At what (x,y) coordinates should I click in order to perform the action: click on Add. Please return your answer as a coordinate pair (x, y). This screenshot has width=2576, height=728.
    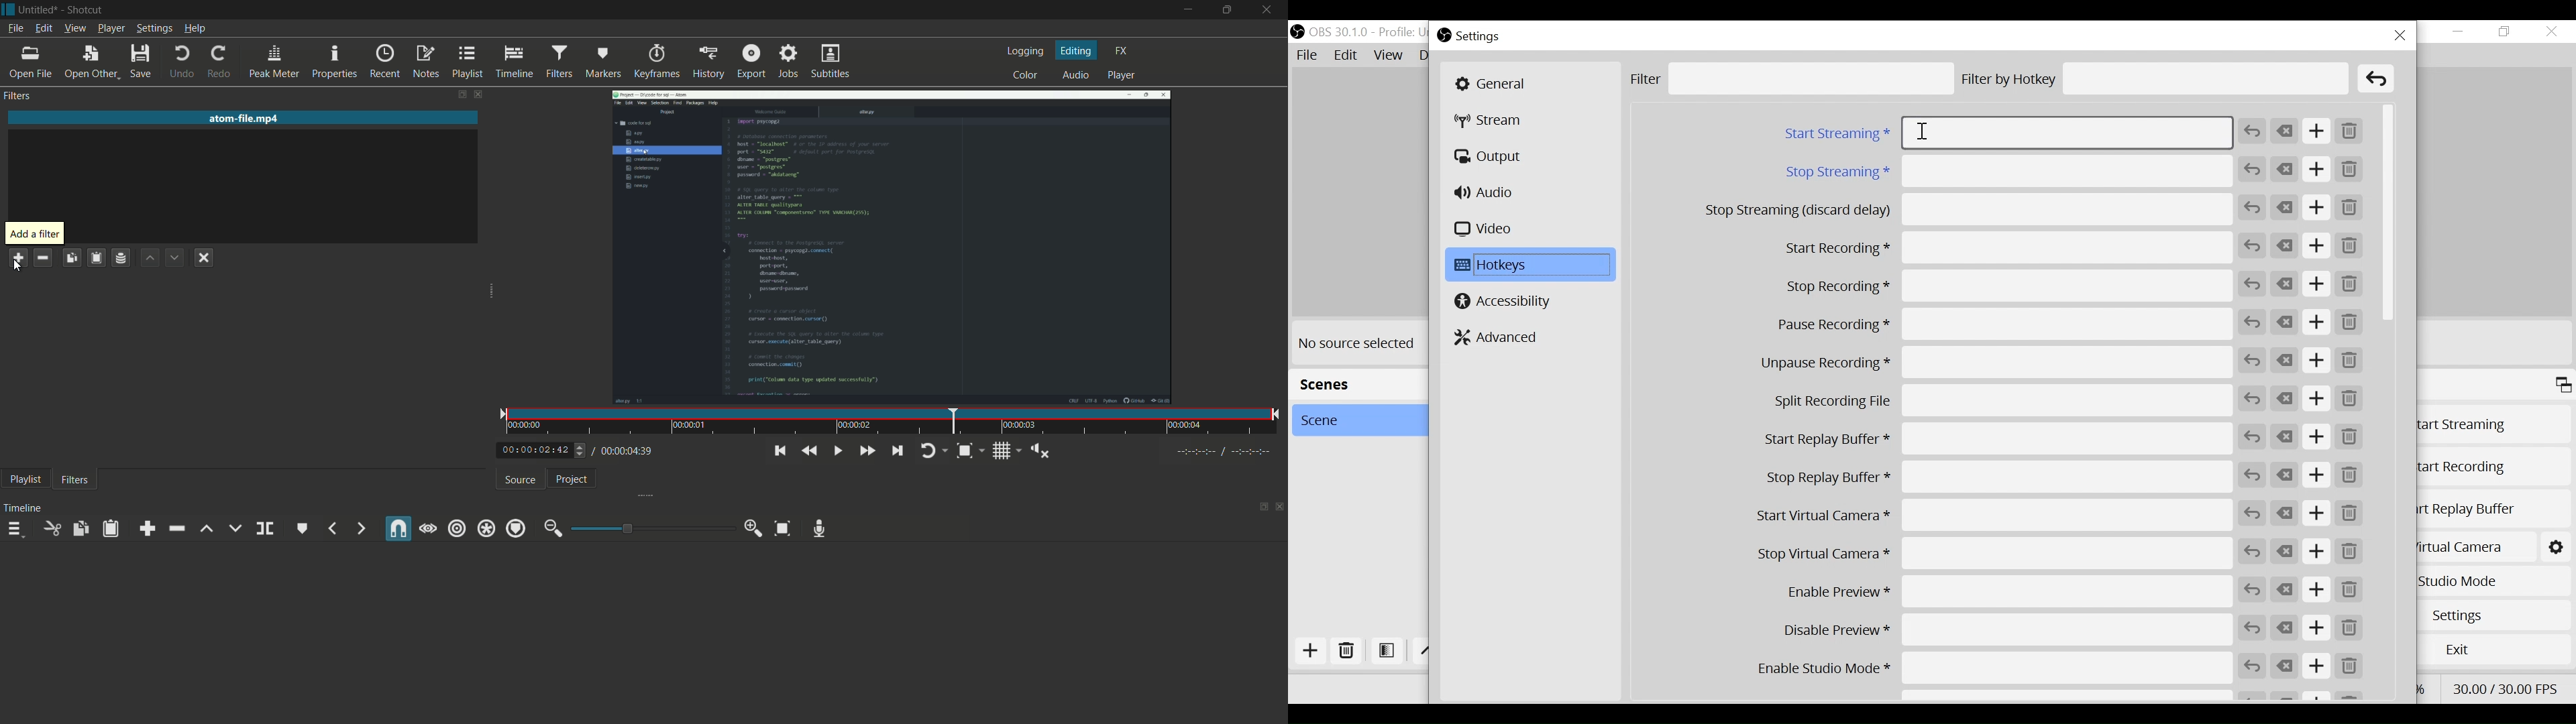
    Looking at the image, I should click on (2318, 438).